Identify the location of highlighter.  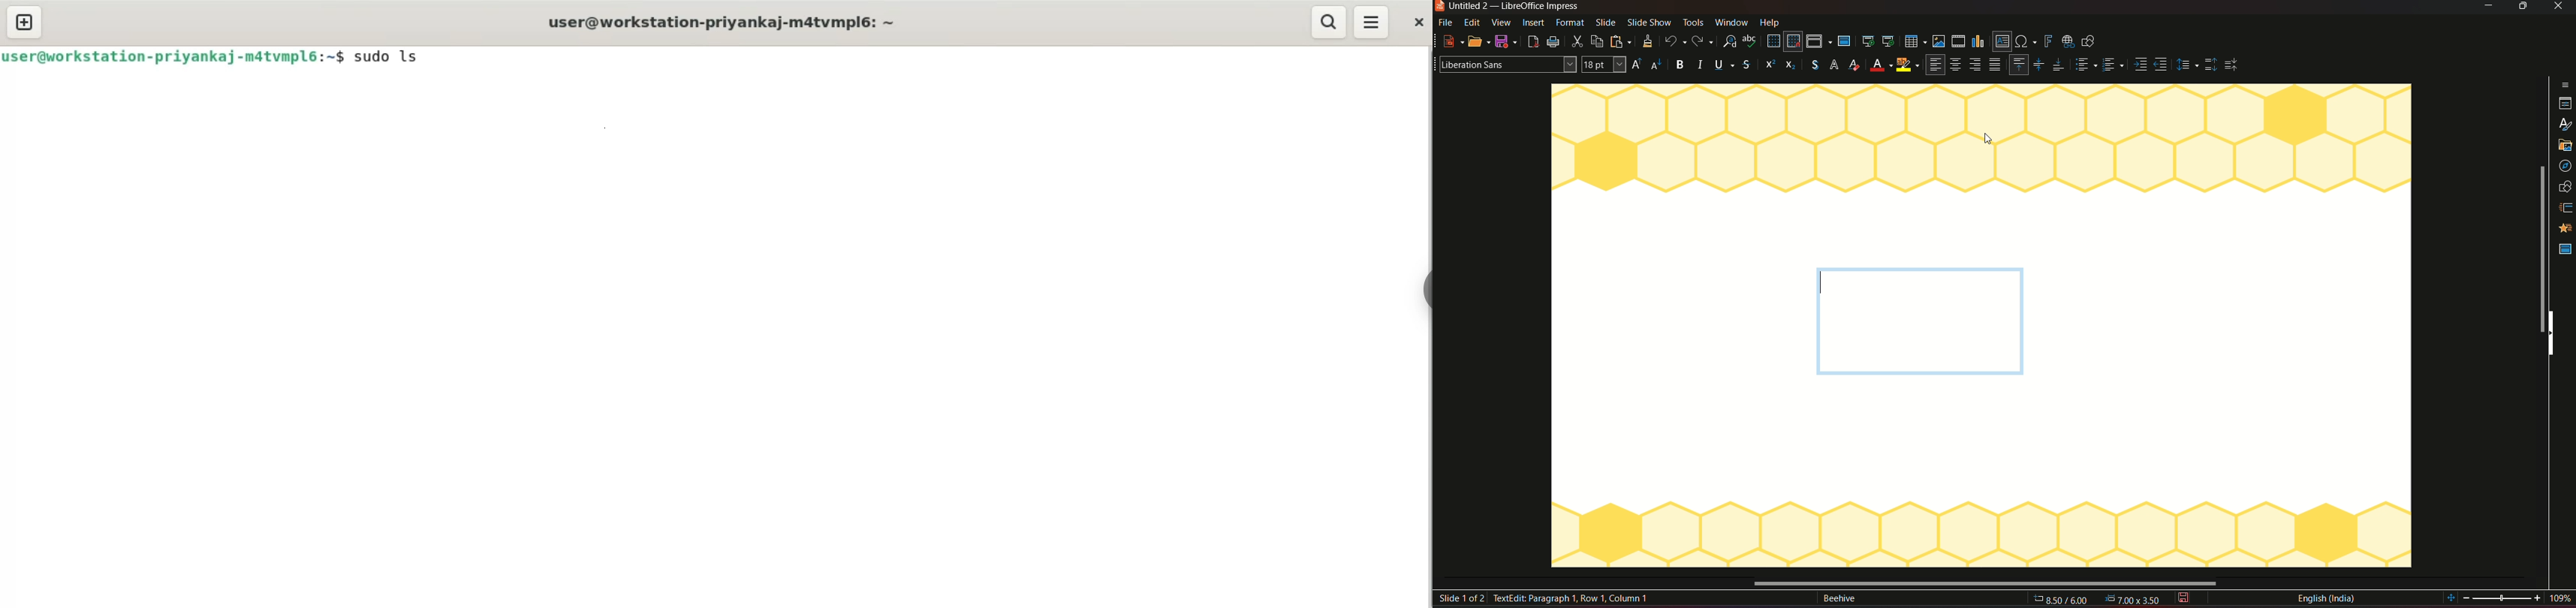
(1908, 66).